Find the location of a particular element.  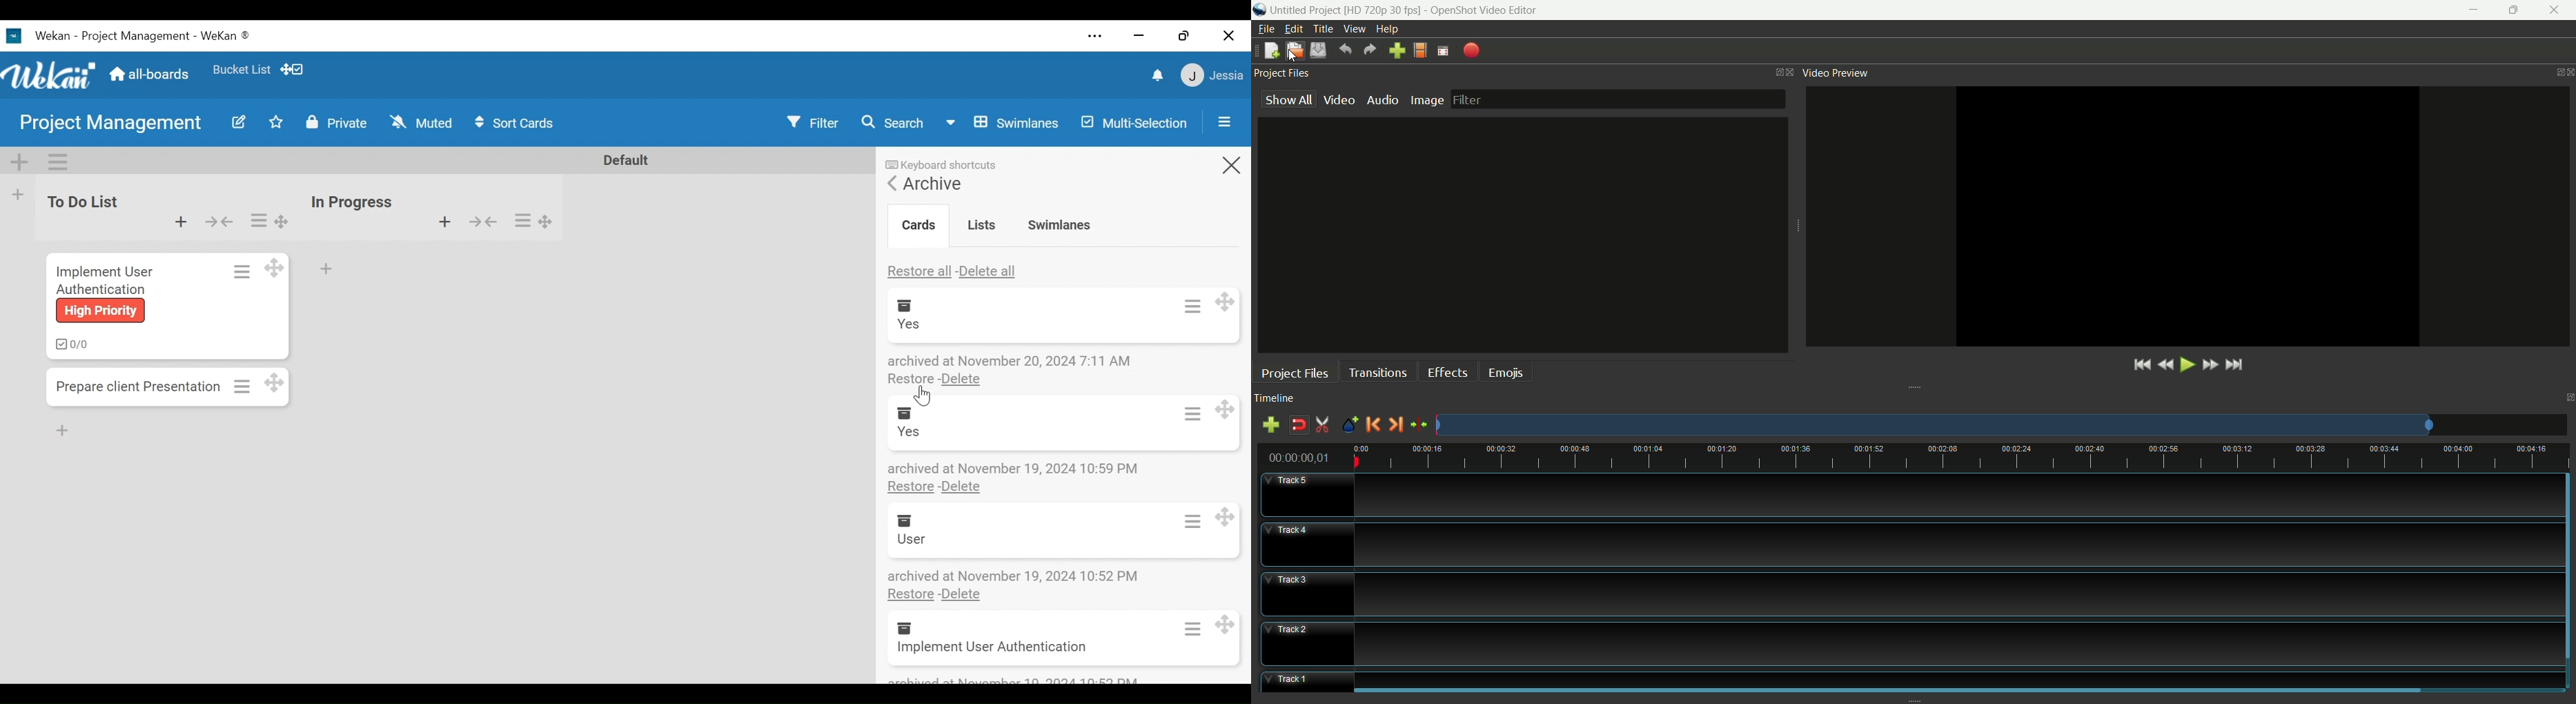

close is located at coordinates (1229, 37).